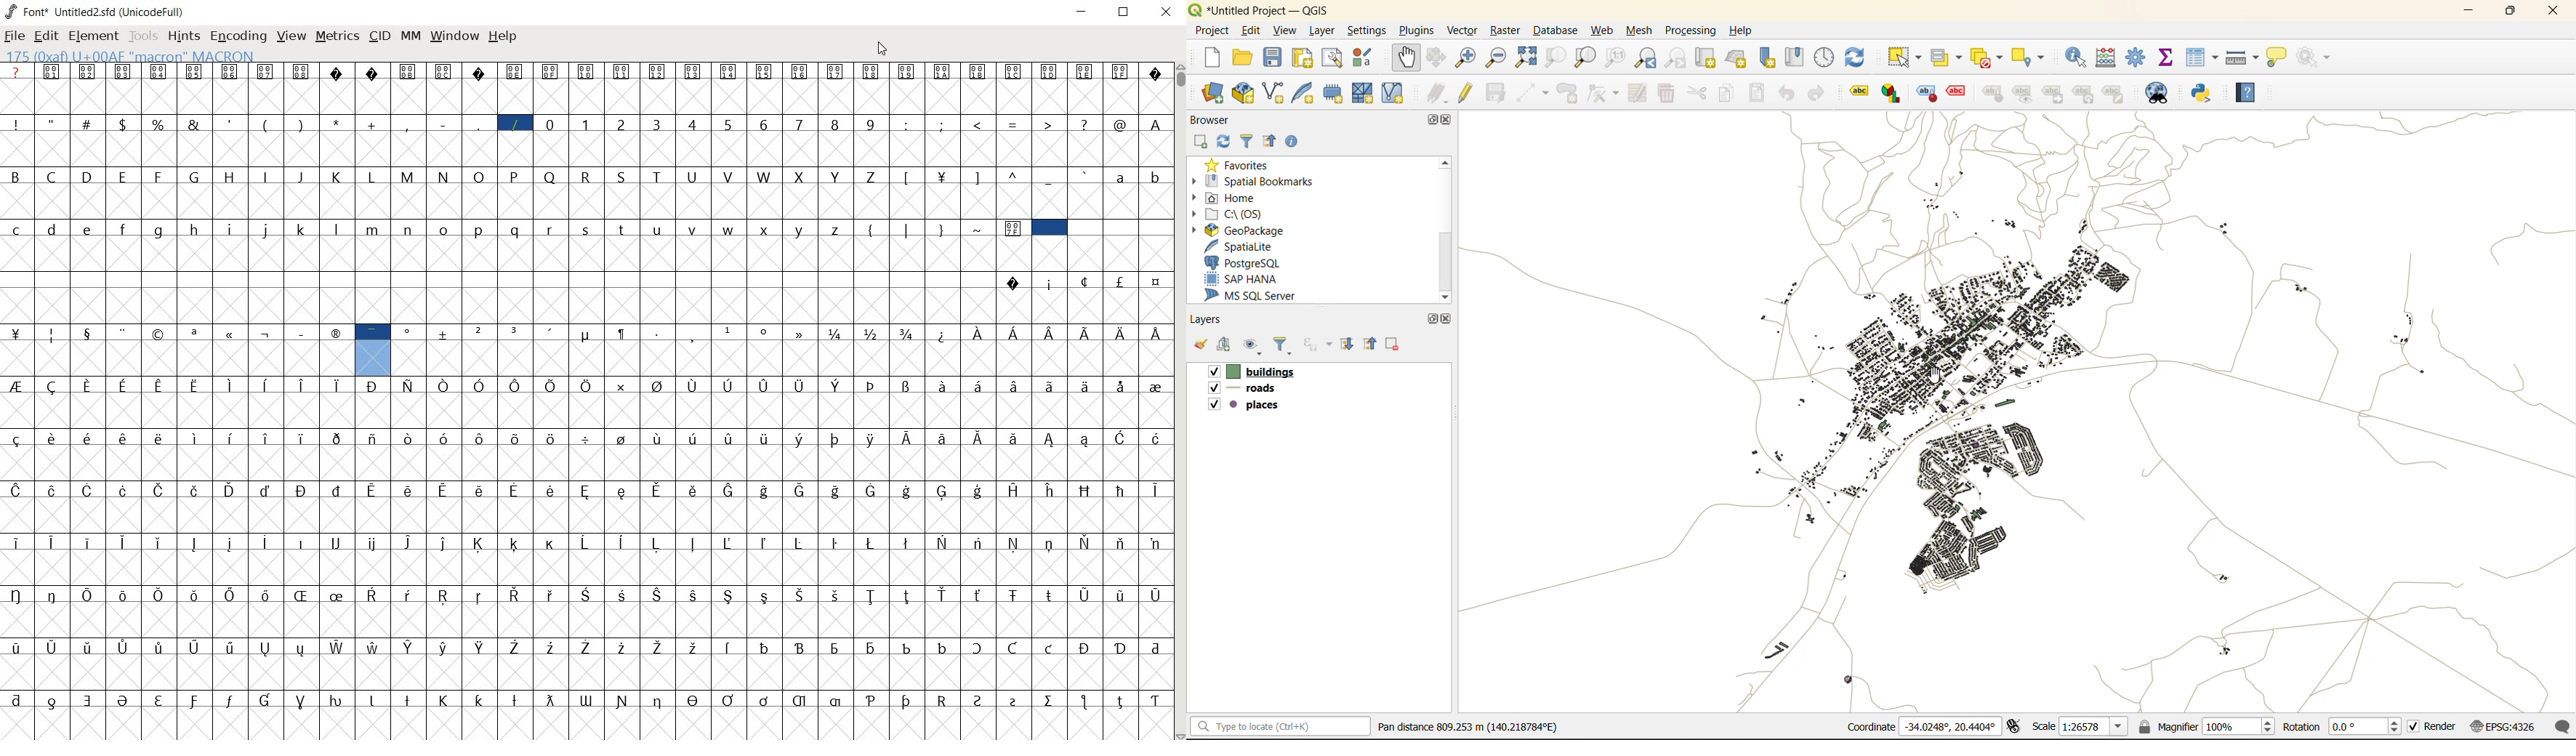 The width and height of the screenshot is (2576, 756). I want to click on toggle edits, so click(1467, 90).